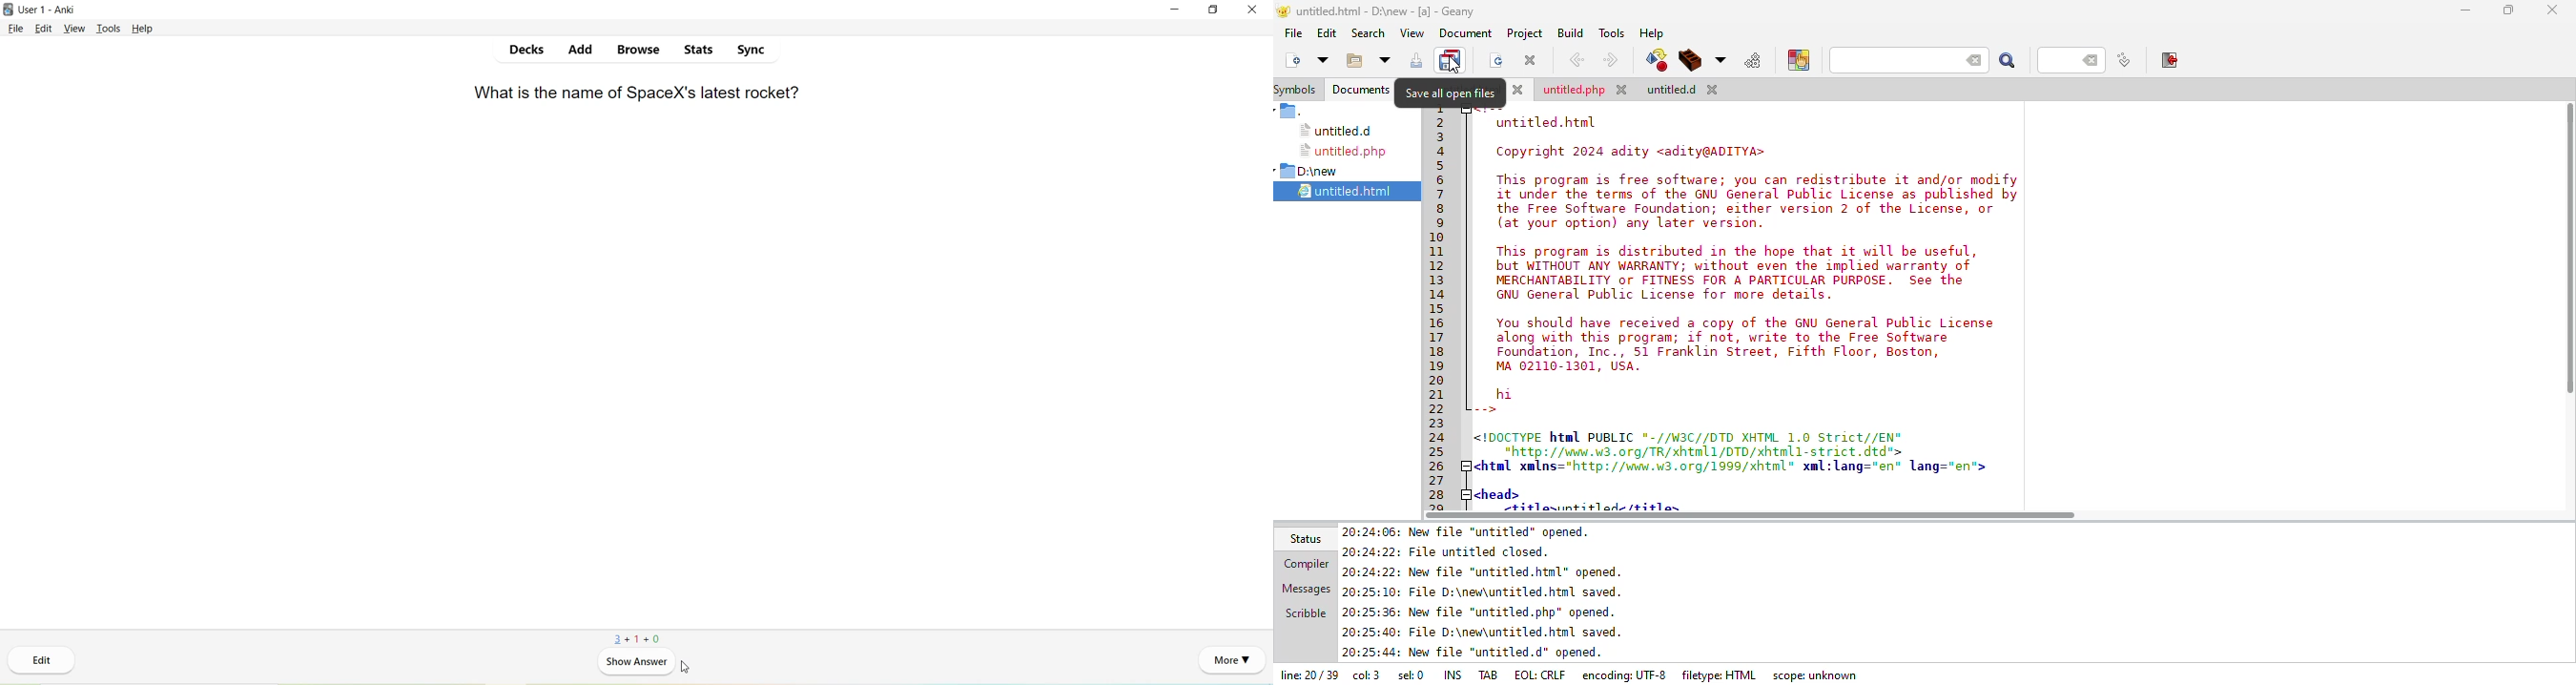  Describe the element at coordinates (17, 29) in the screenshot. I see `File` at that location.